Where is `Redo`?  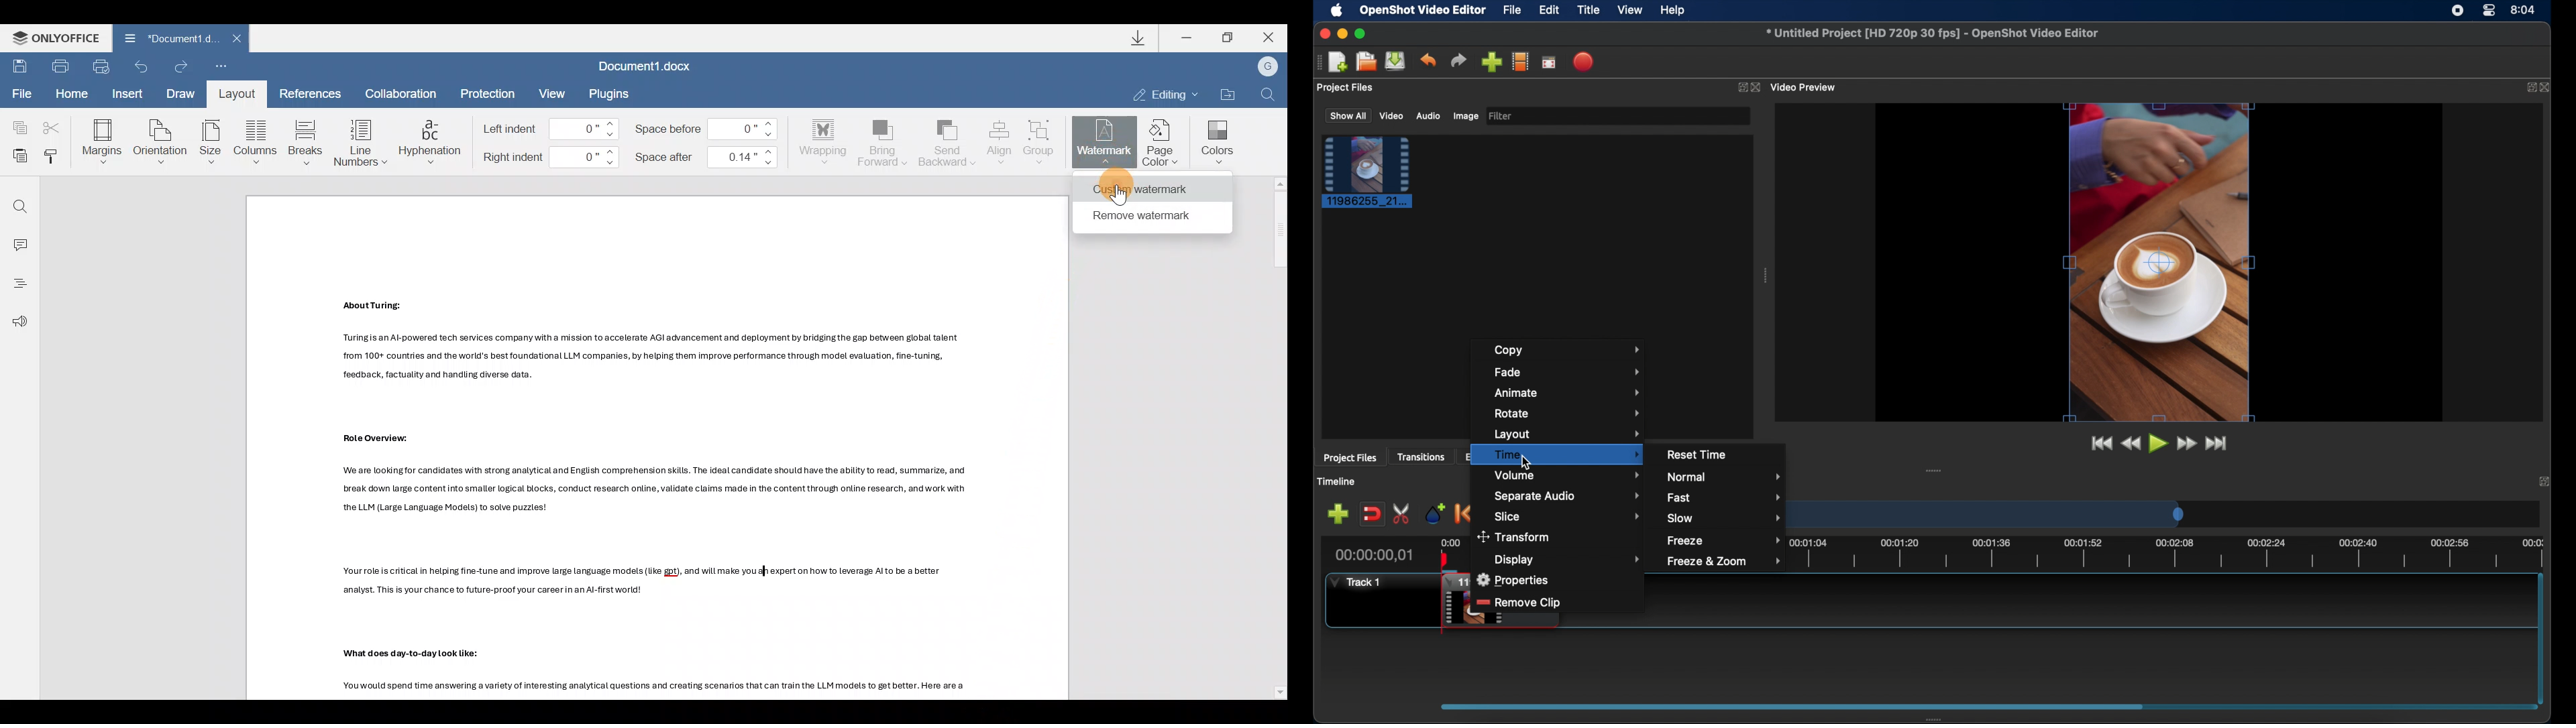 Redo is located at coordinates (178, 65).